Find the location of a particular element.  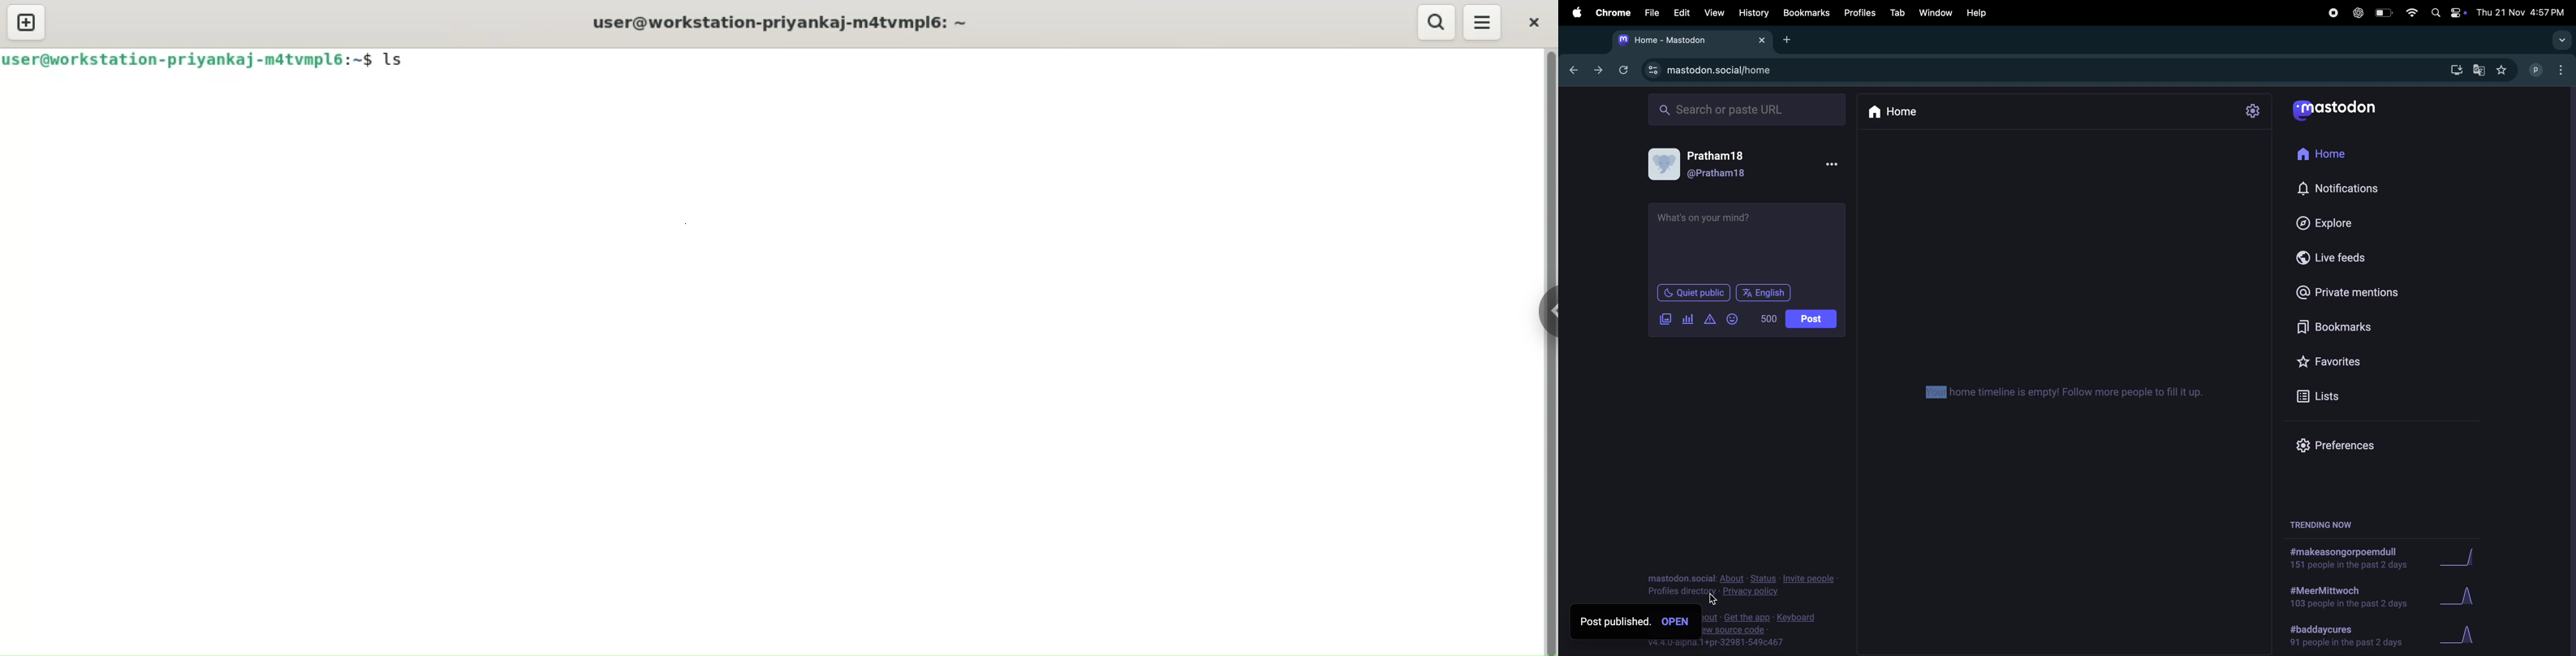

down load is located at coordinates (2452, 71).